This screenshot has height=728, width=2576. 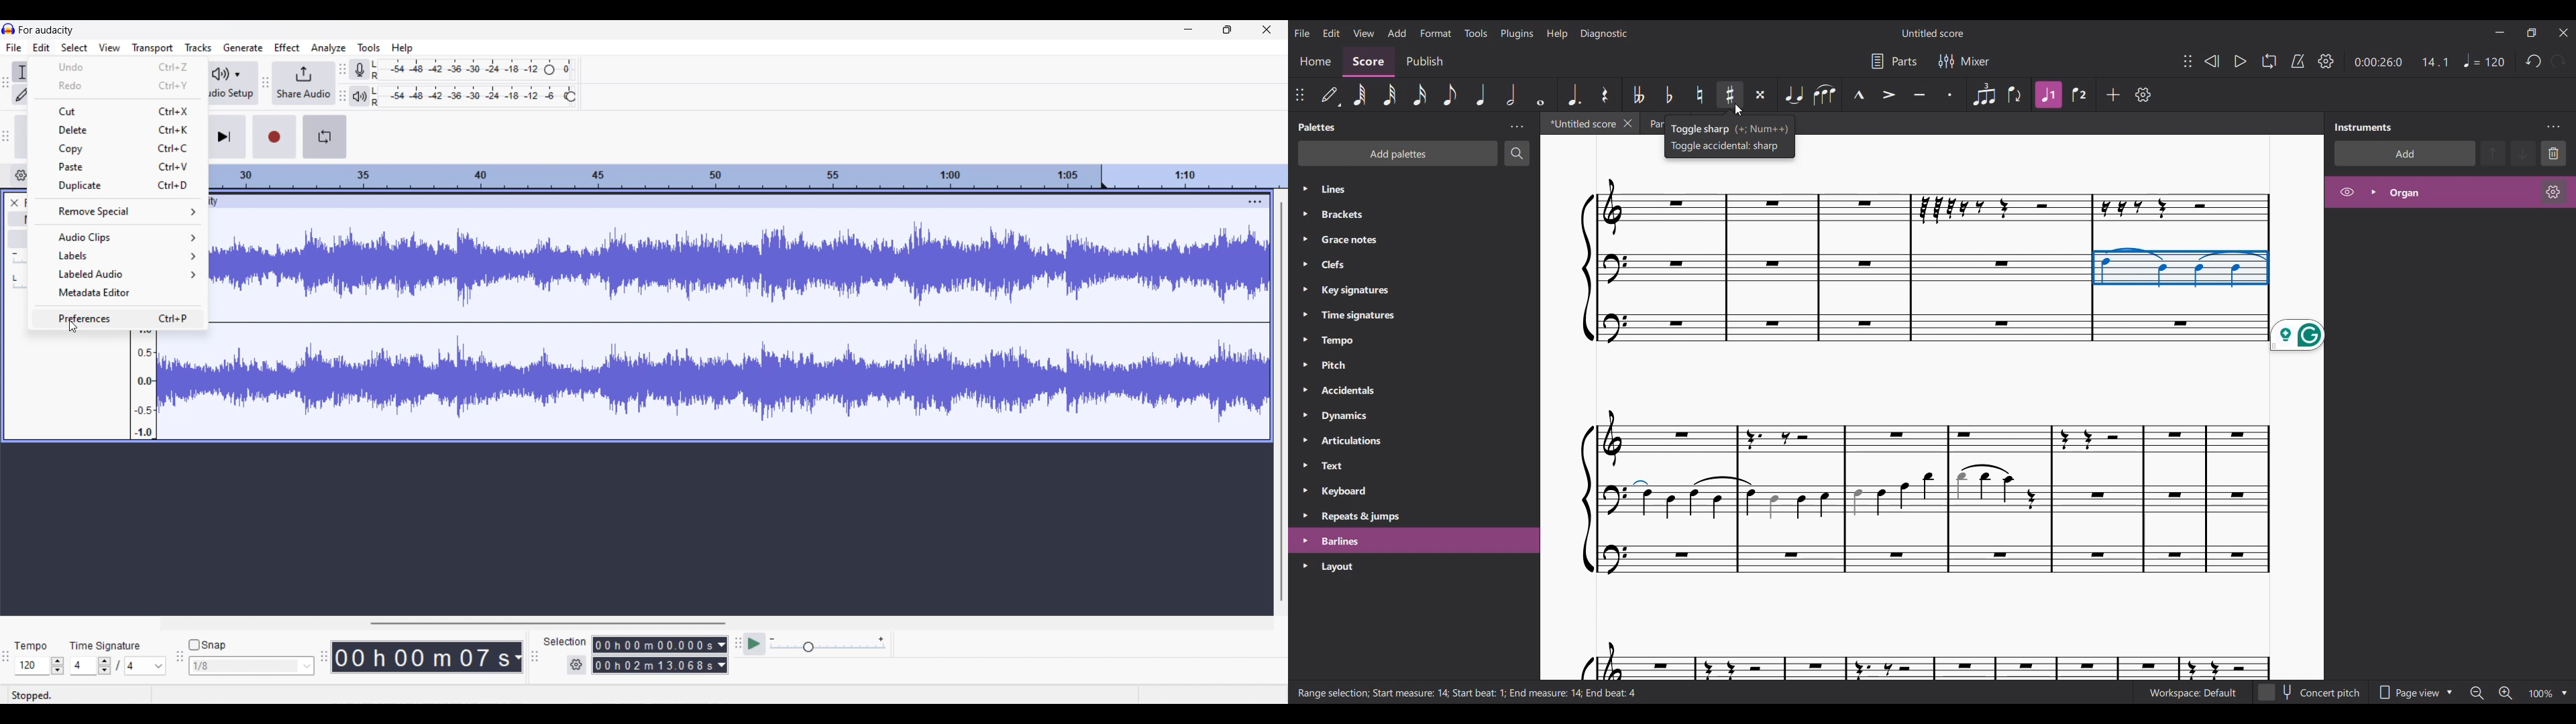 I want to click on 0 0 h 0 0 m 0 0 0 0 0 s     0 0 h 02 m 1 3 0 6 8 s, so click(x=654, y=654).